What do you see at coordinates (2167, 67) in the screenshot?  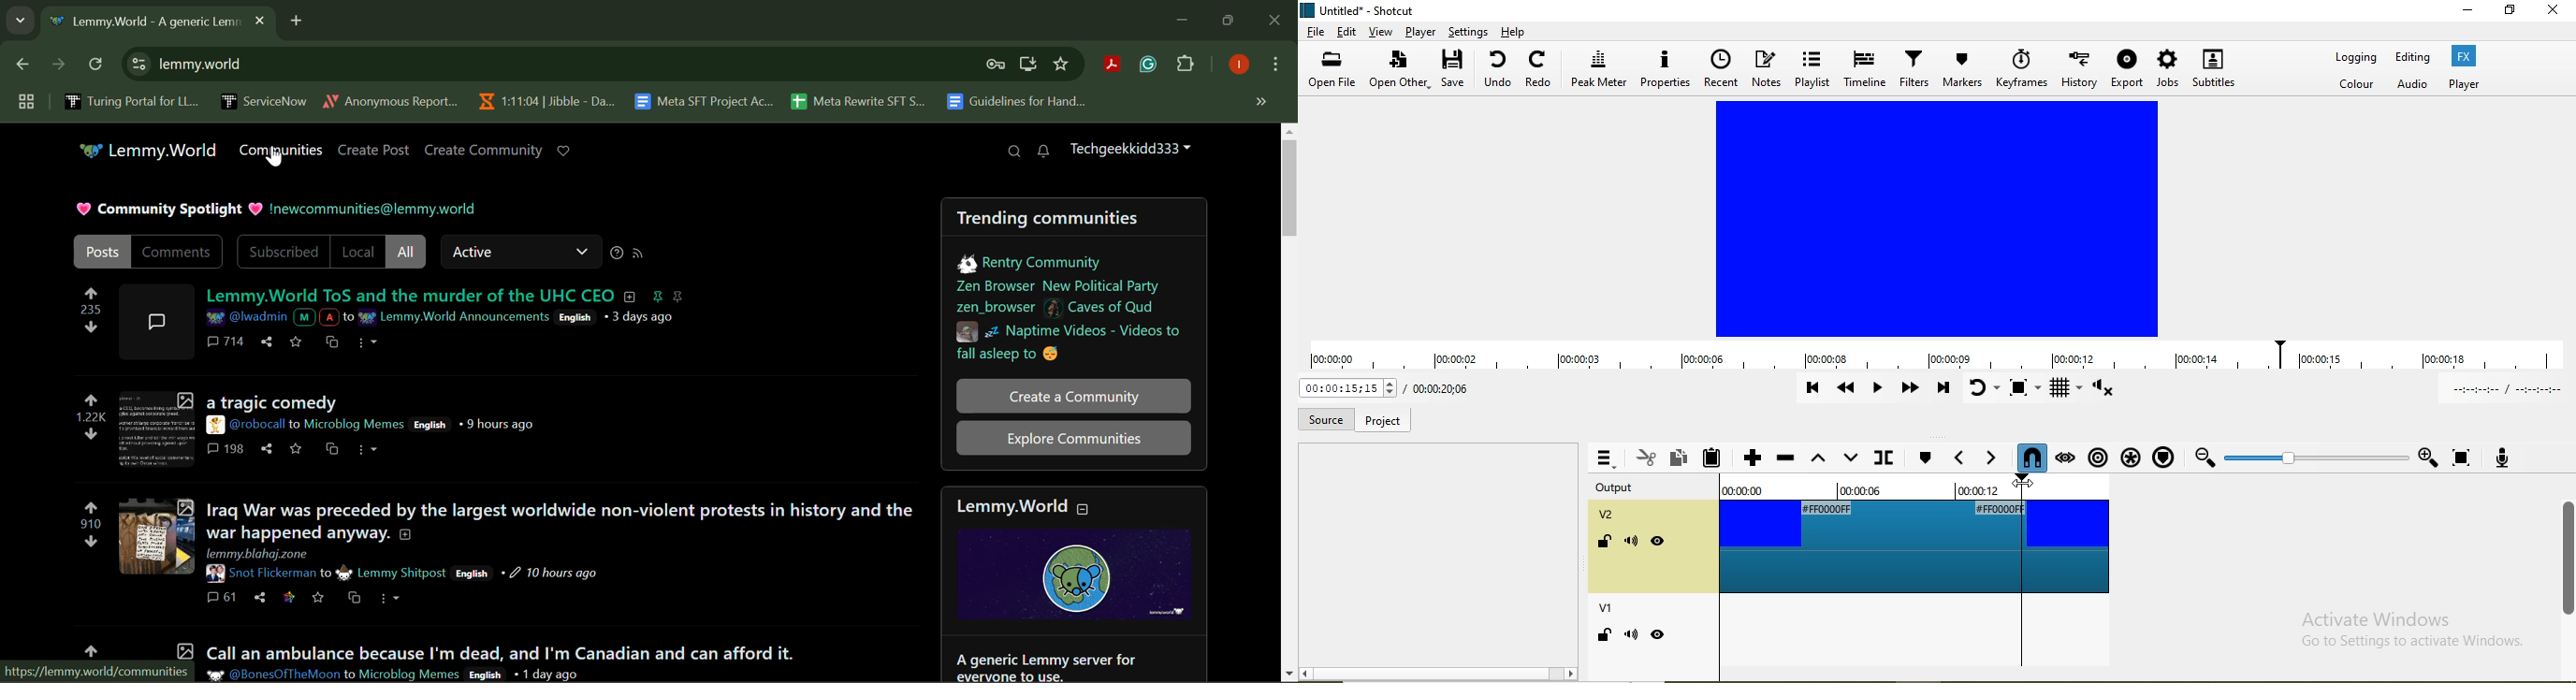 I see `jobs` at bounding box center [2167, 67].